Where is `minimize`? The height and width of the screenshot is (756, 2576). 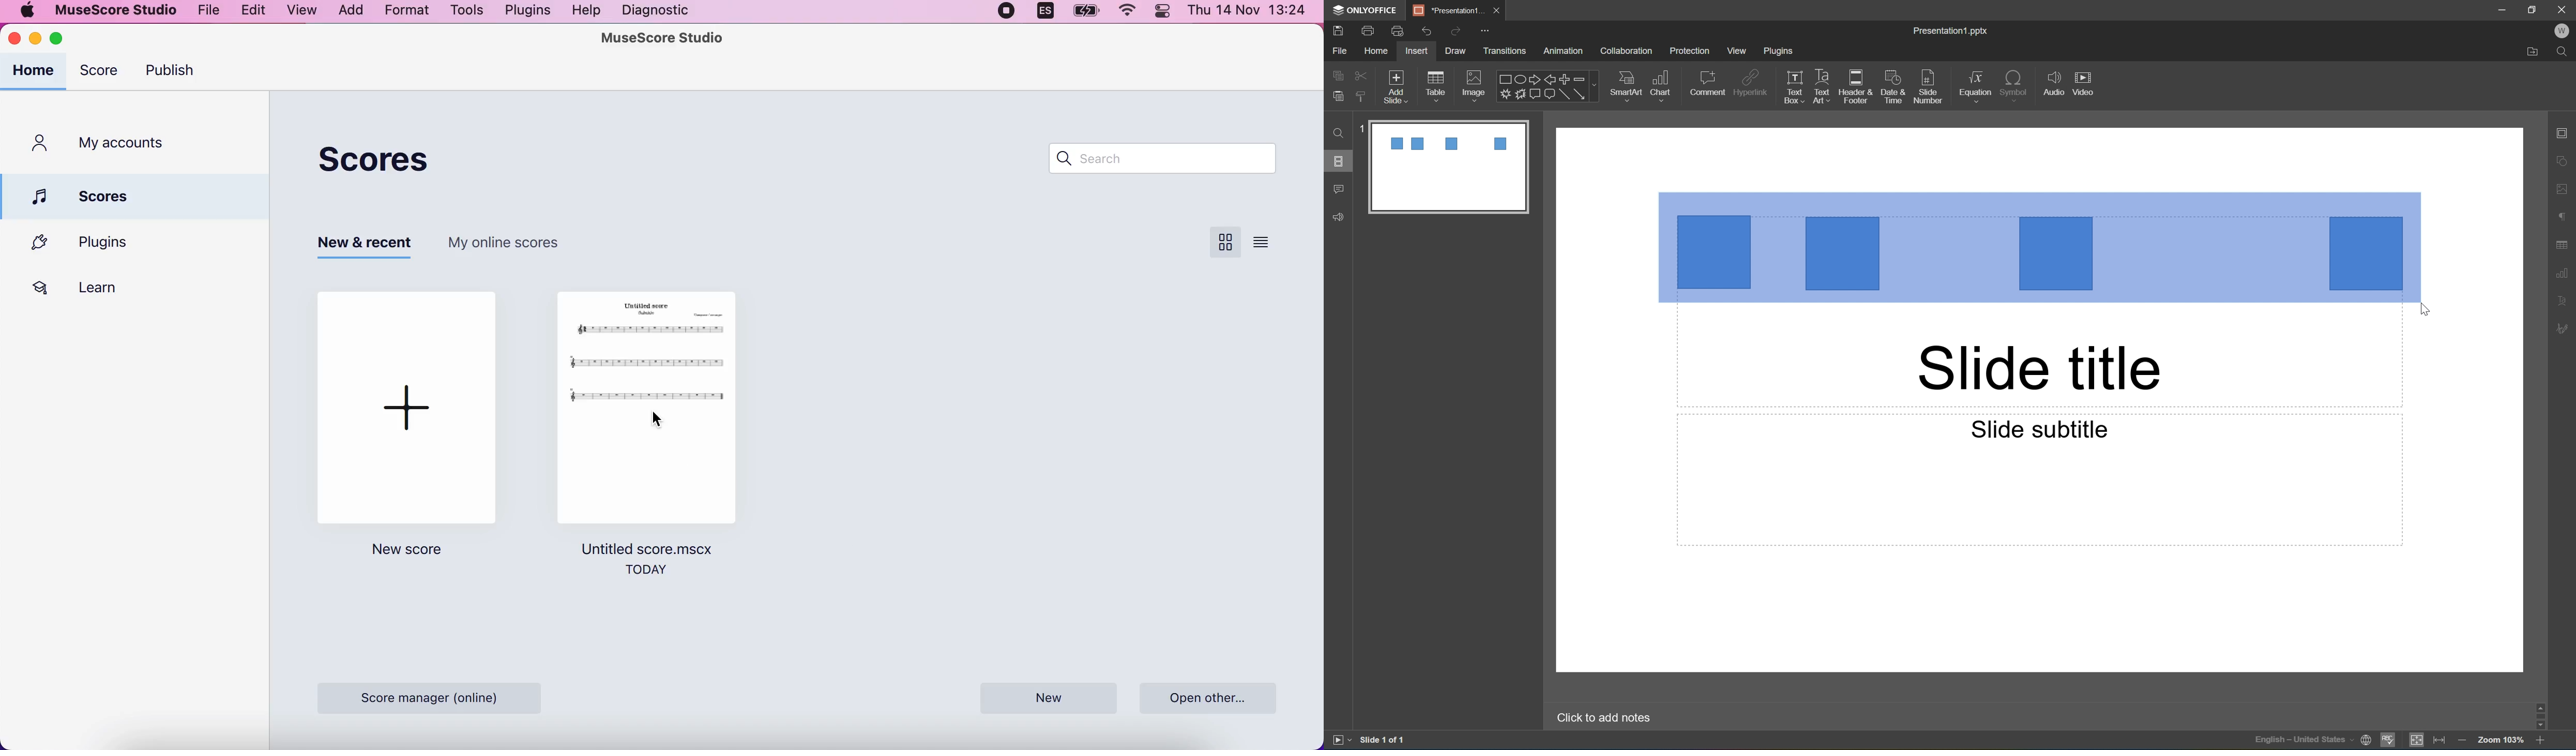
minimize is located at coordinates (2502, 8).